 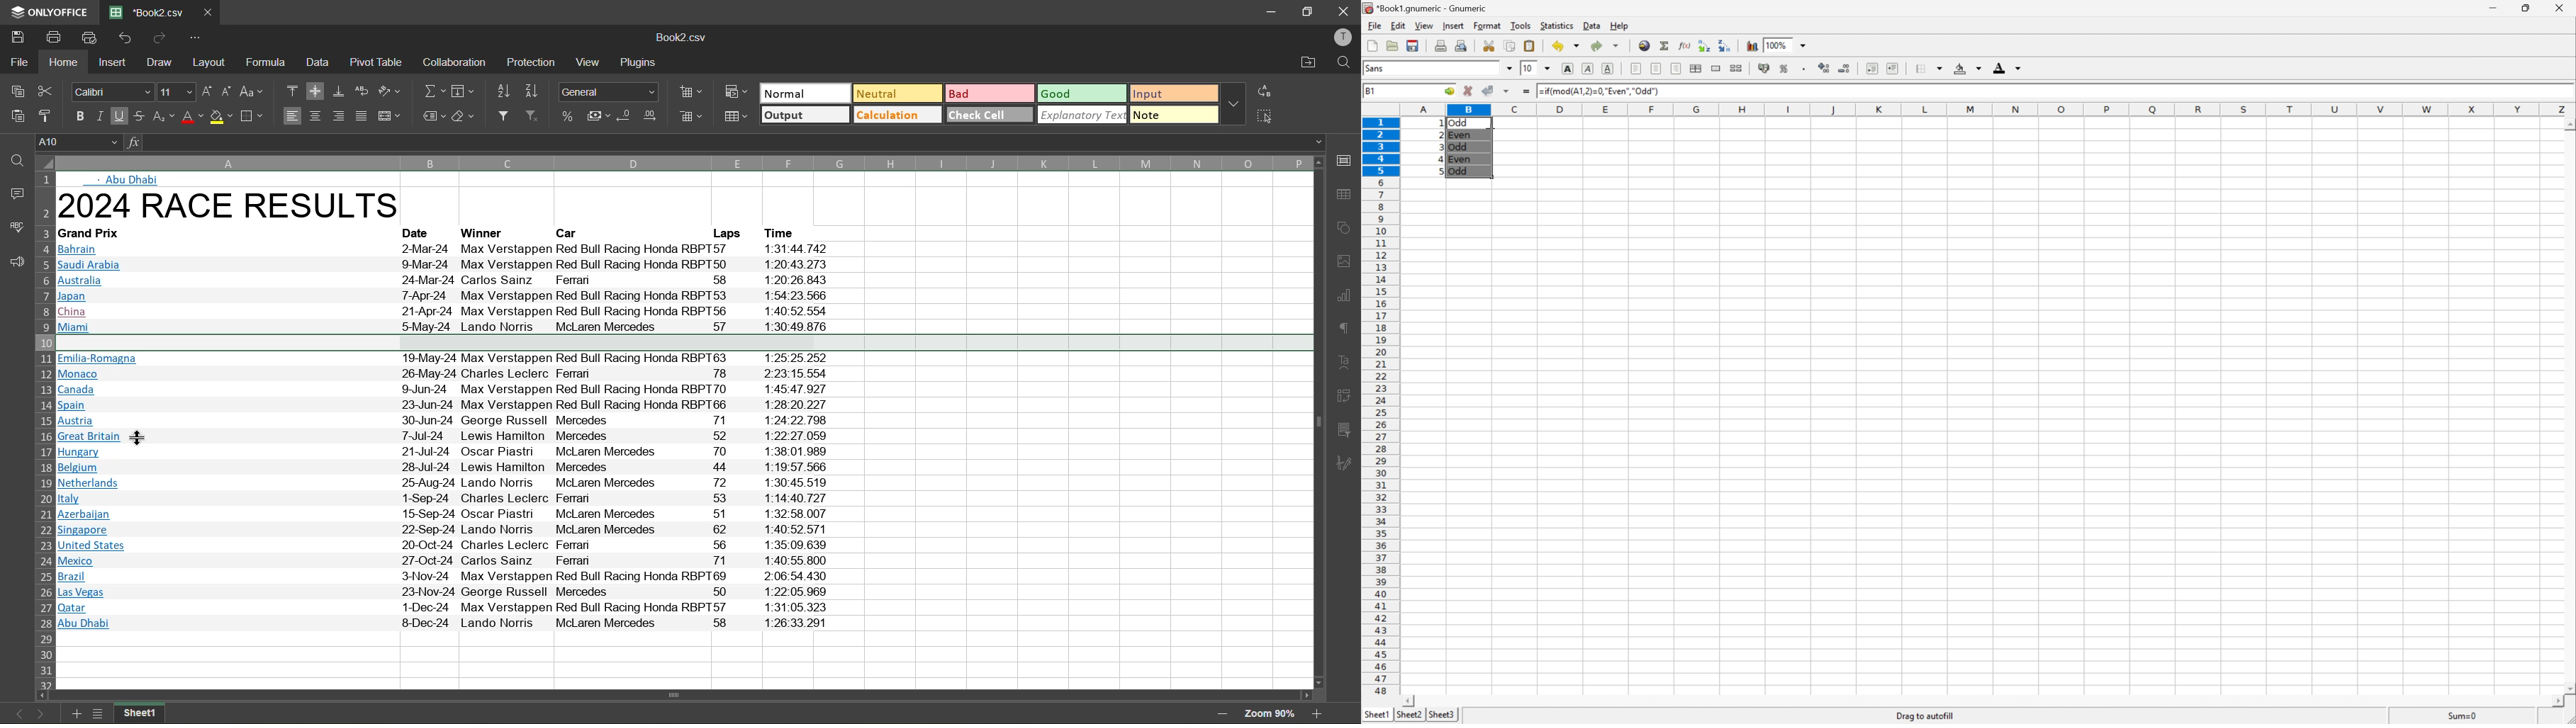 I want to click on insert cells, so click(x=688, y=93).